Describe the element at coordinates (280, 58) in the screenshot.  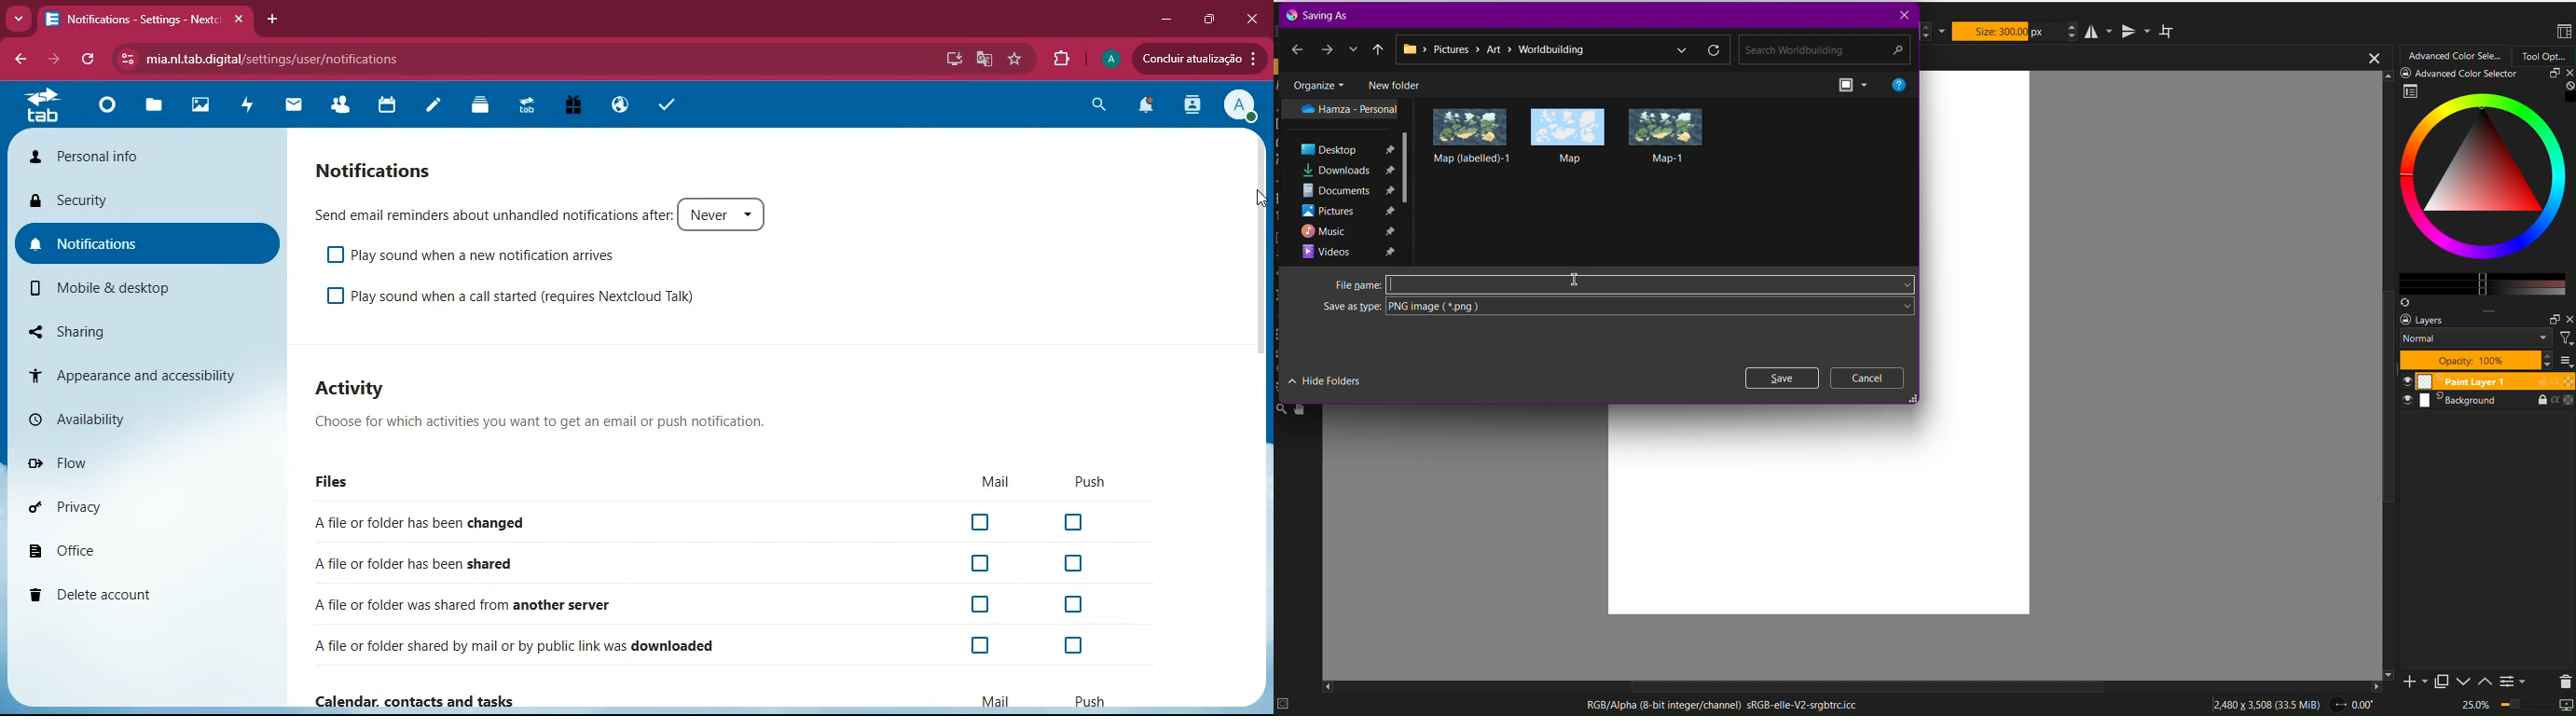
I see `mia.nltab.digital/settings/user/notifications` at that location.